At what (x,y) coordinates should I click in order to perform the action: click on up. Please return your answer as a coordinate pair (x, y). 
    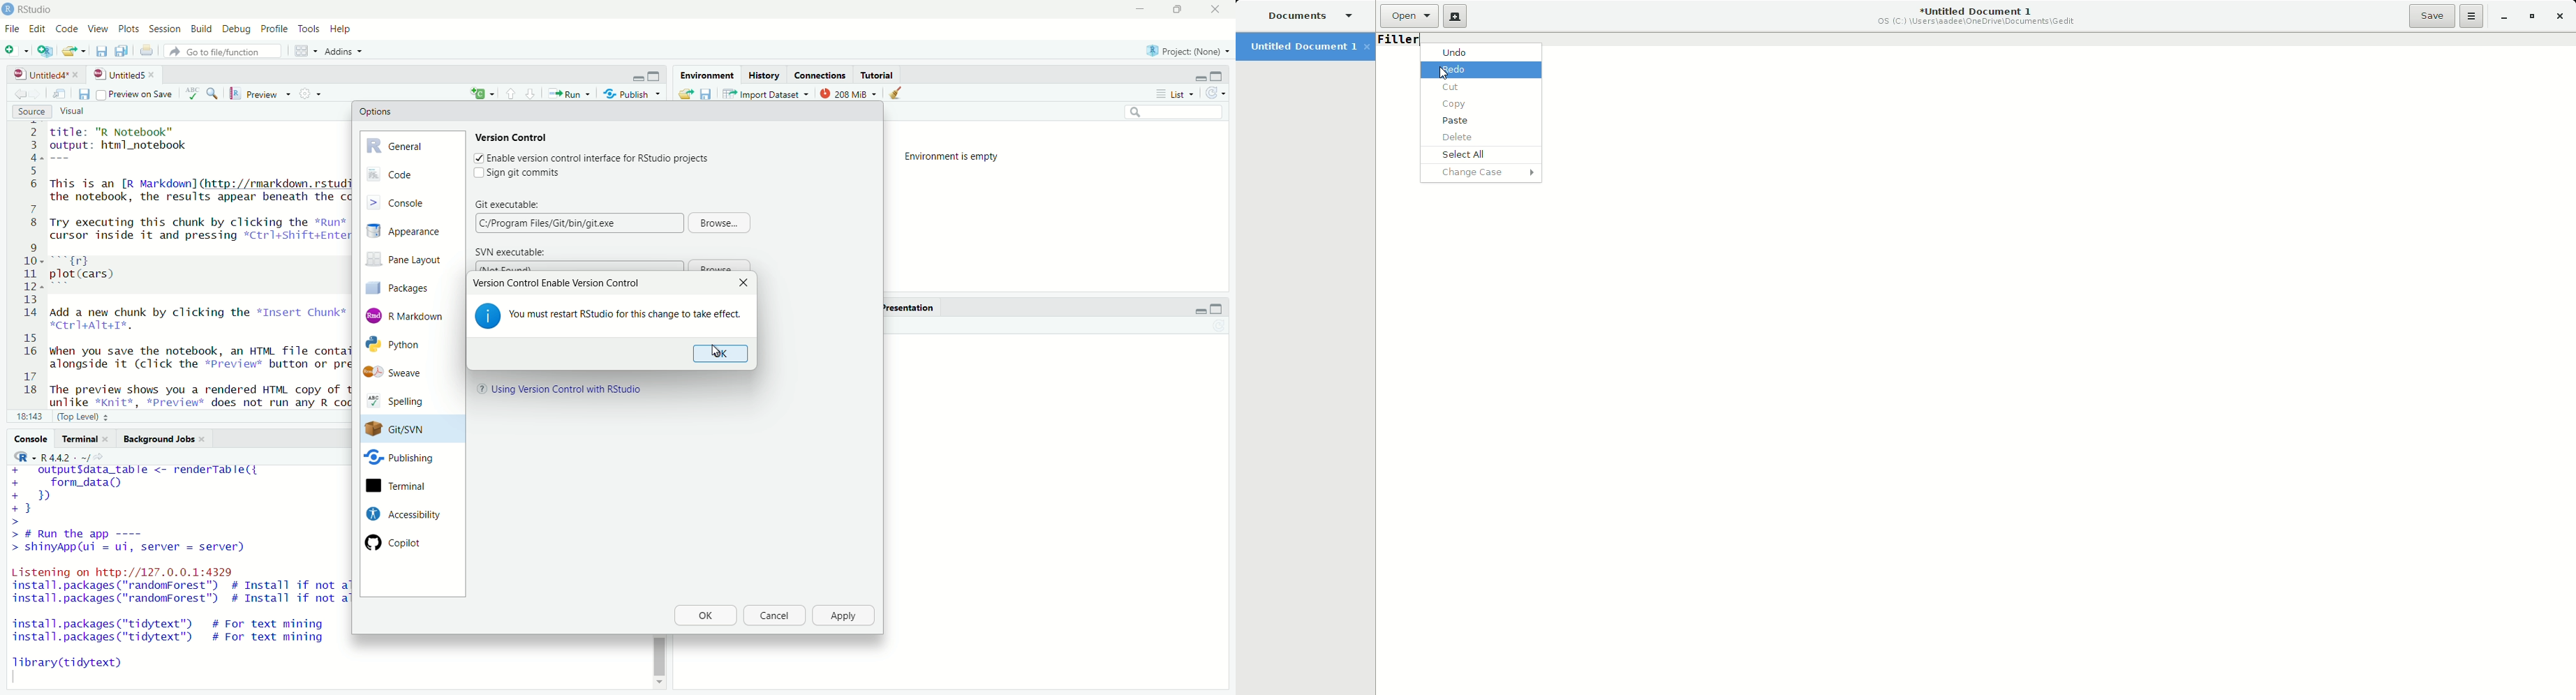
    Looking at the image, I should click on (531, 93).